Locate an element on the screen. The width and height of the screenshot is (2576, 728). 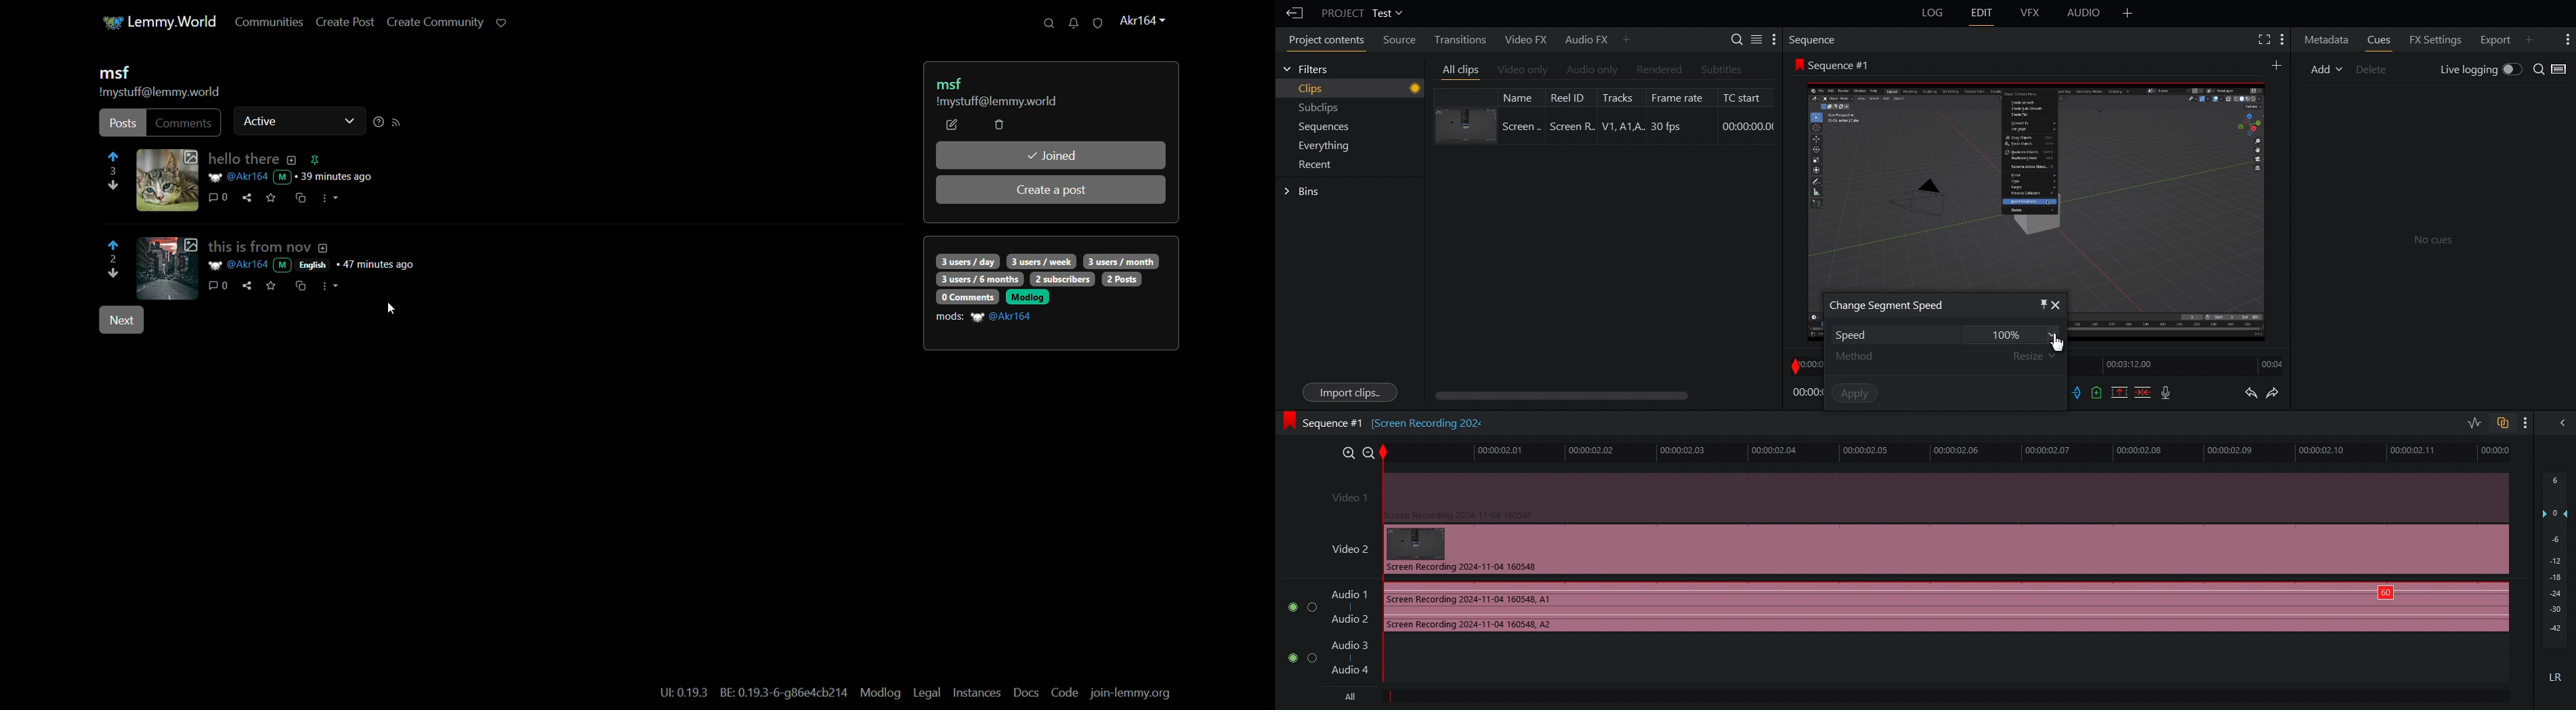
Edit is located at coordinates (1982, 14).